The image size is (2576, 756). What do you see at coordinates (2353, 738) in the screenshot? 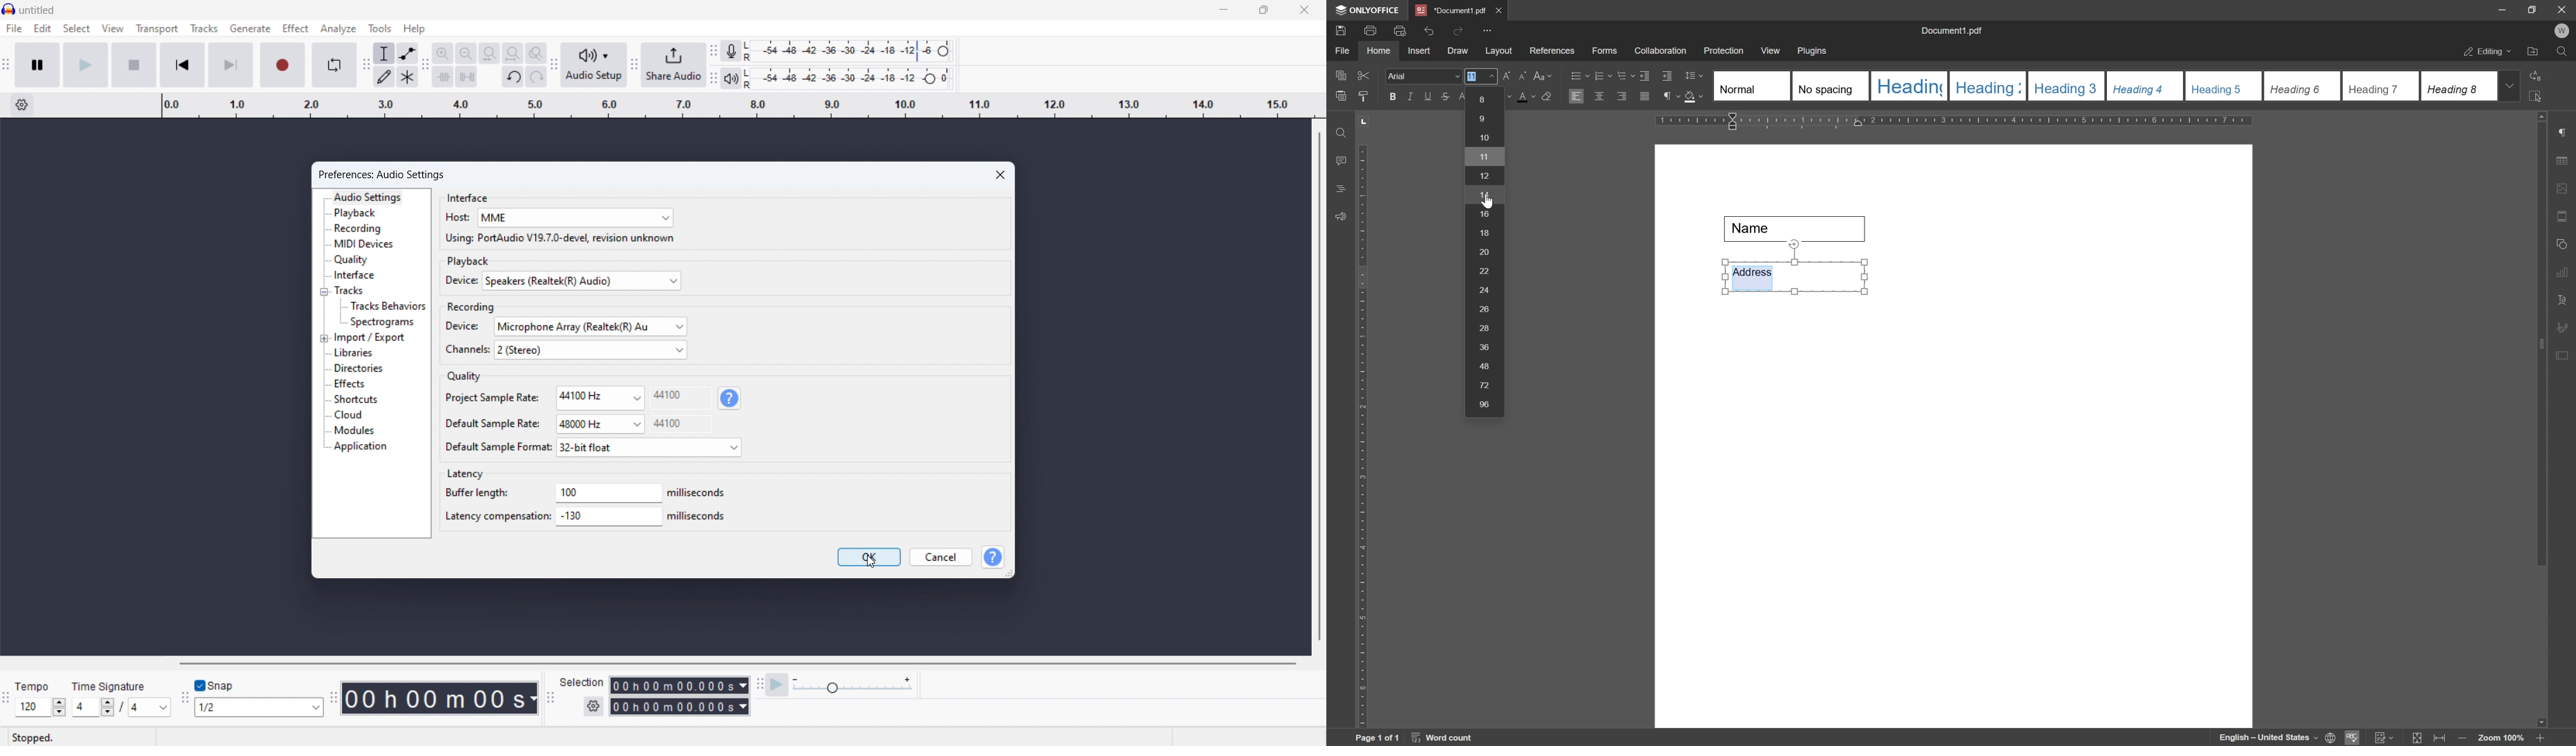
I see `spell checking` at bounding box center [2353, 738].